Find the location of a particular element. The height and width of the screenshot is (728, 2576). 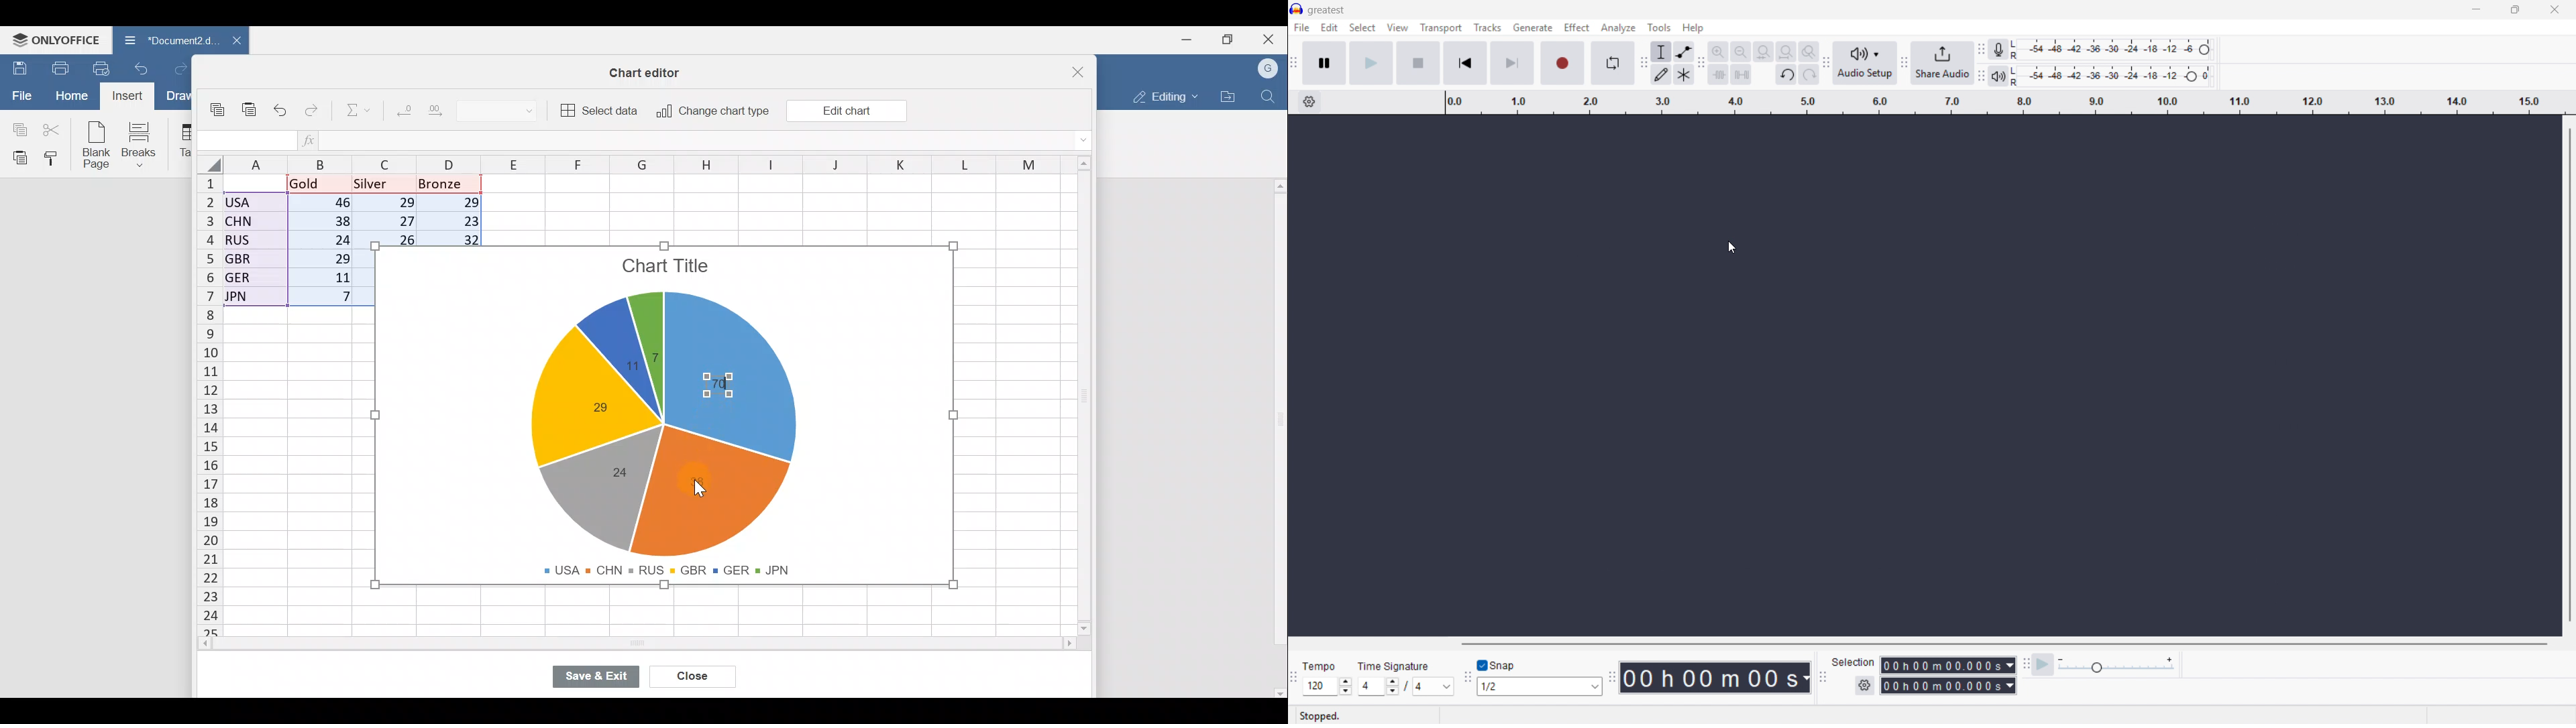

Maximise  is located at coordinates (2515, 10).